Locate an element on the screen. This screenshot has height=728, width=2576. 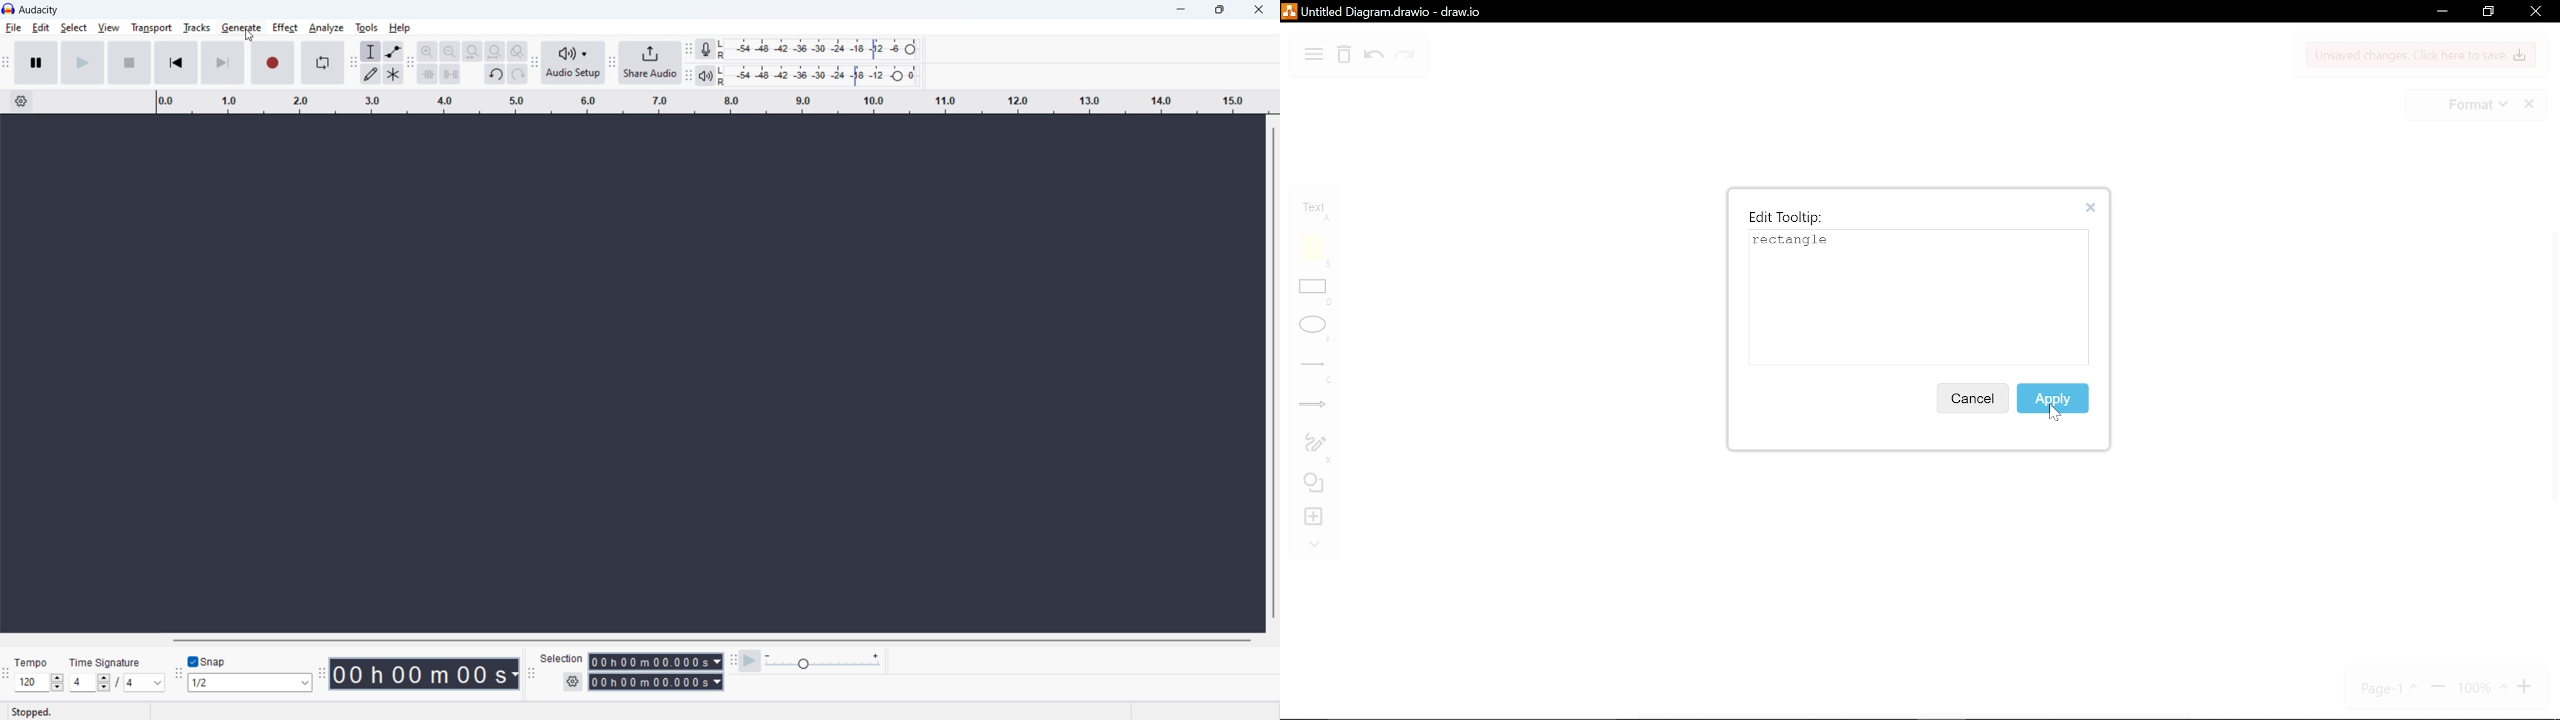
ellipse is located at coordinates (1315, 330).